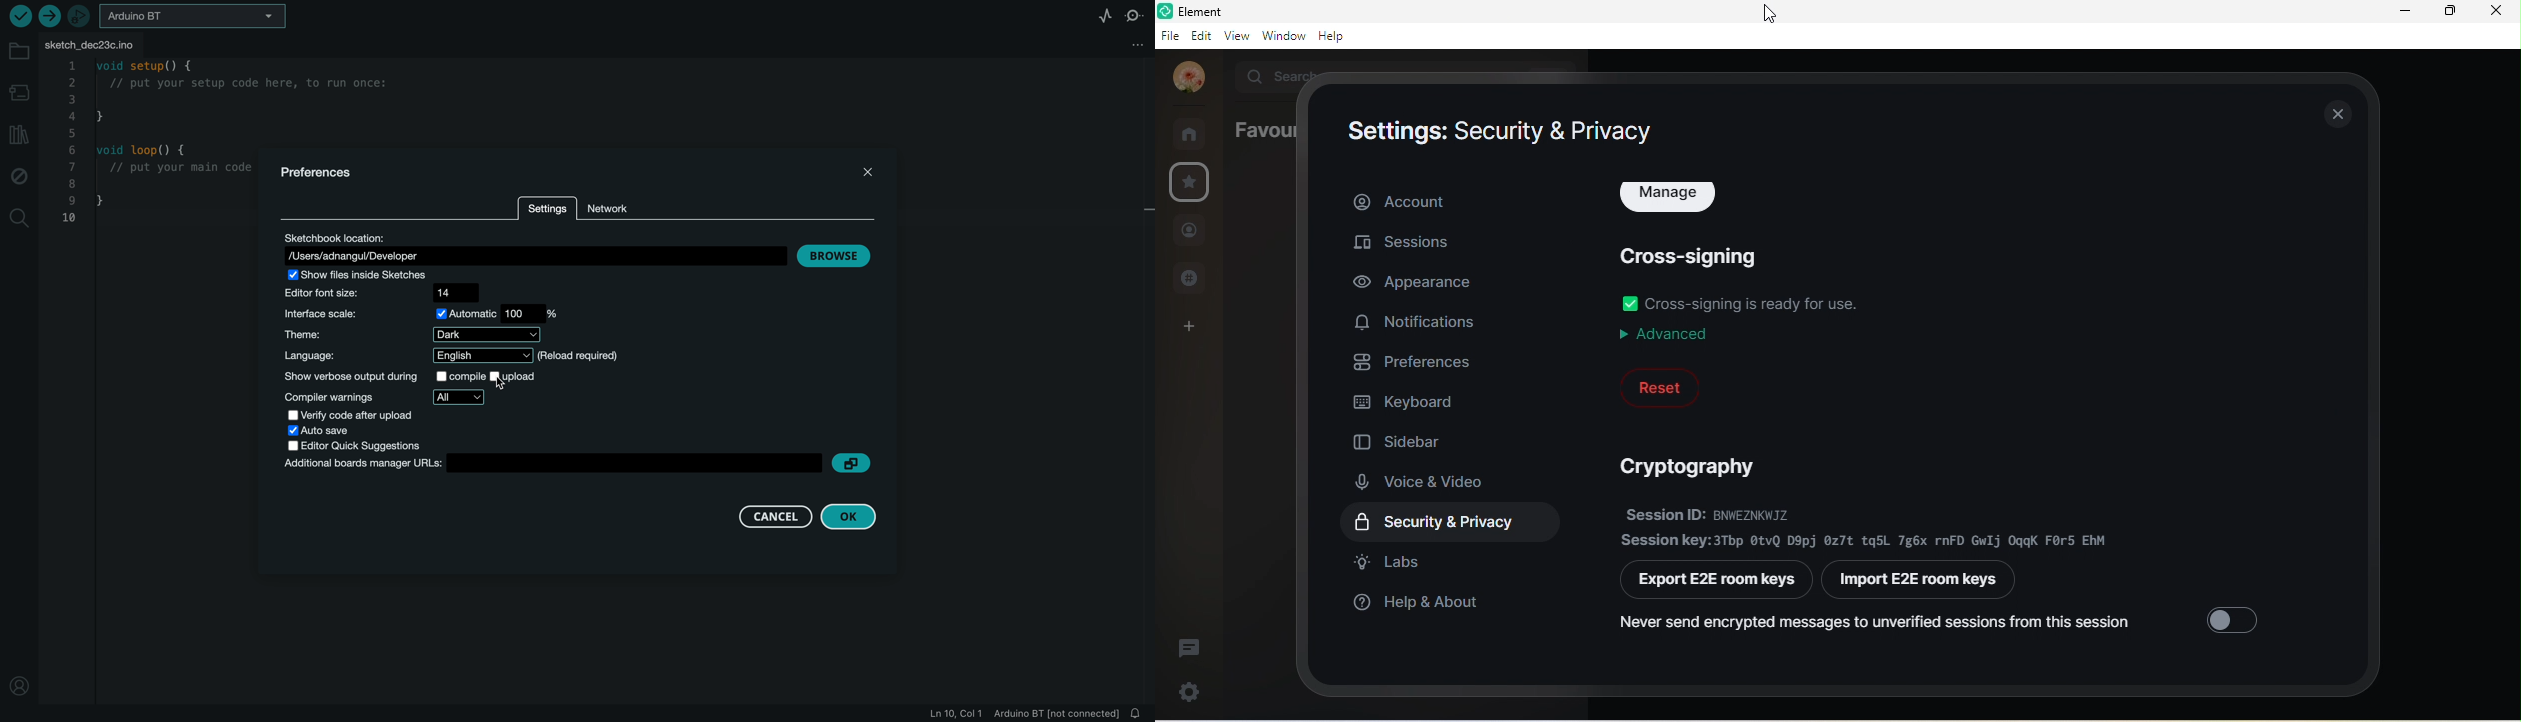 The height and width of the screenshot is (728, 2548). Describe the element at coordinates (423, 313) in the screenshot. I see `scale` at that location.